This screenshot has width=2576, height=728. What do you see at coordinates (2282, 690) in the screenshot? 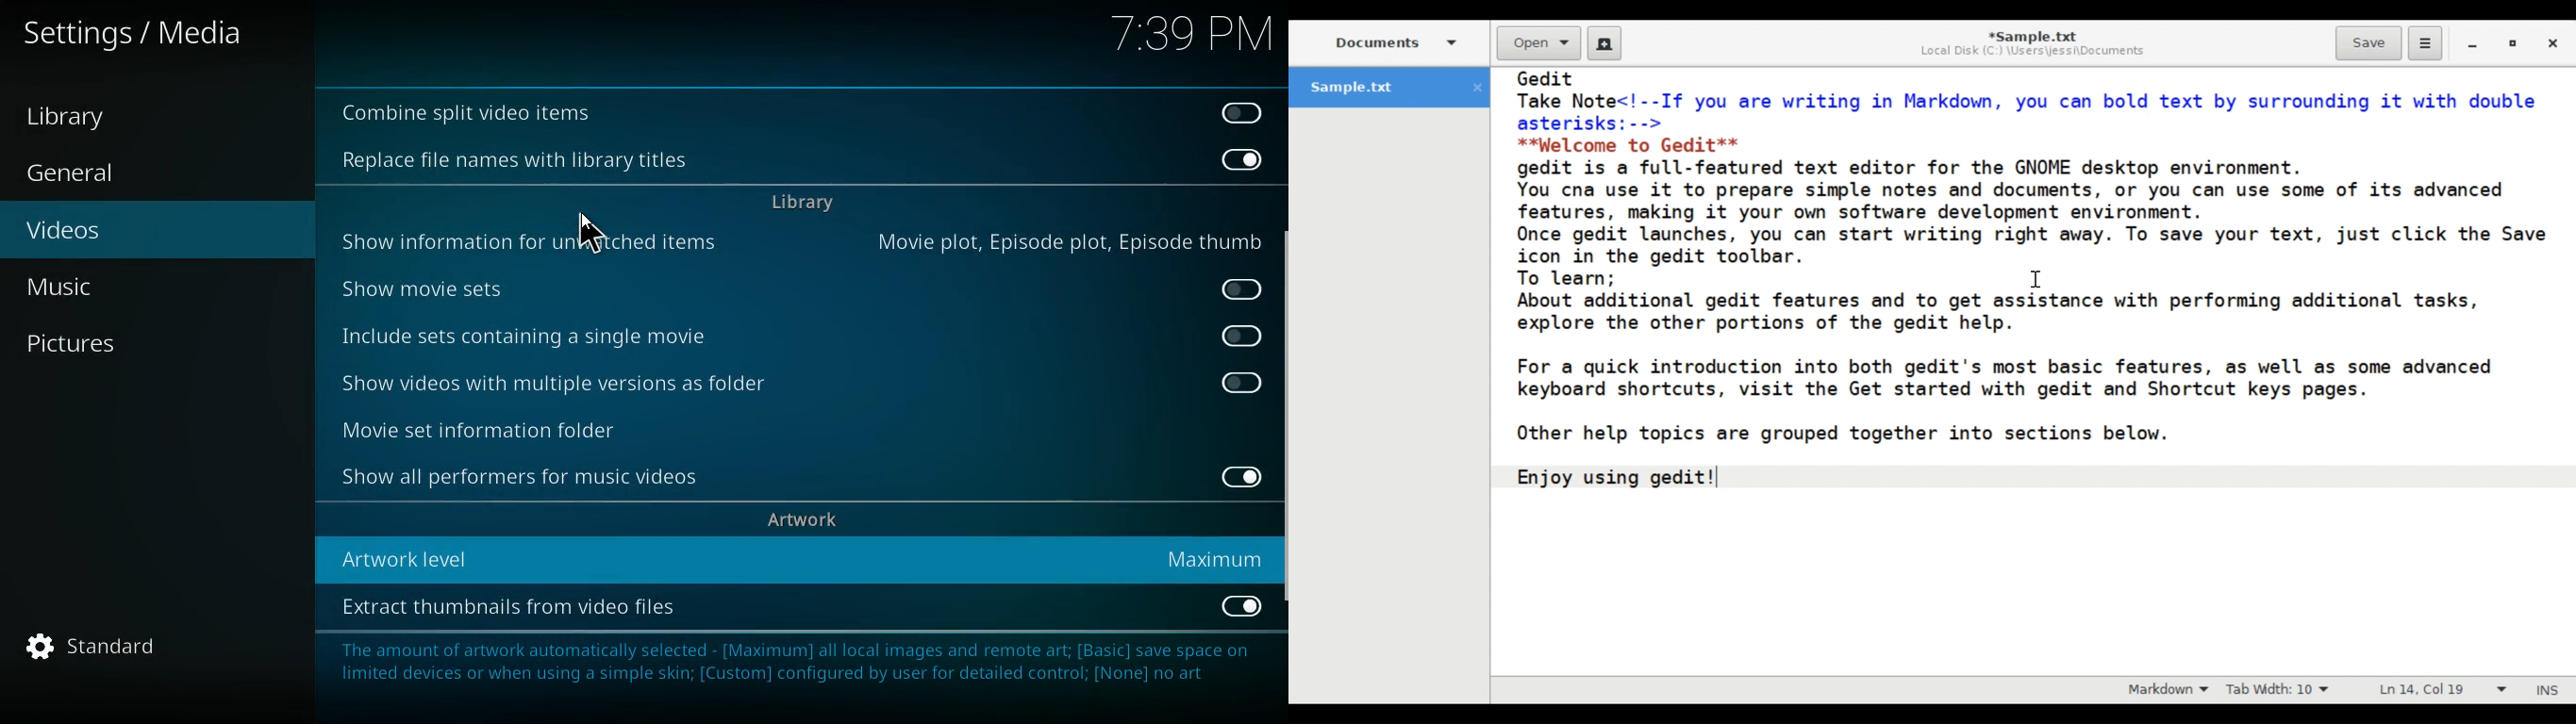
I see `Tab Width` at bounding box center [2282, 690].